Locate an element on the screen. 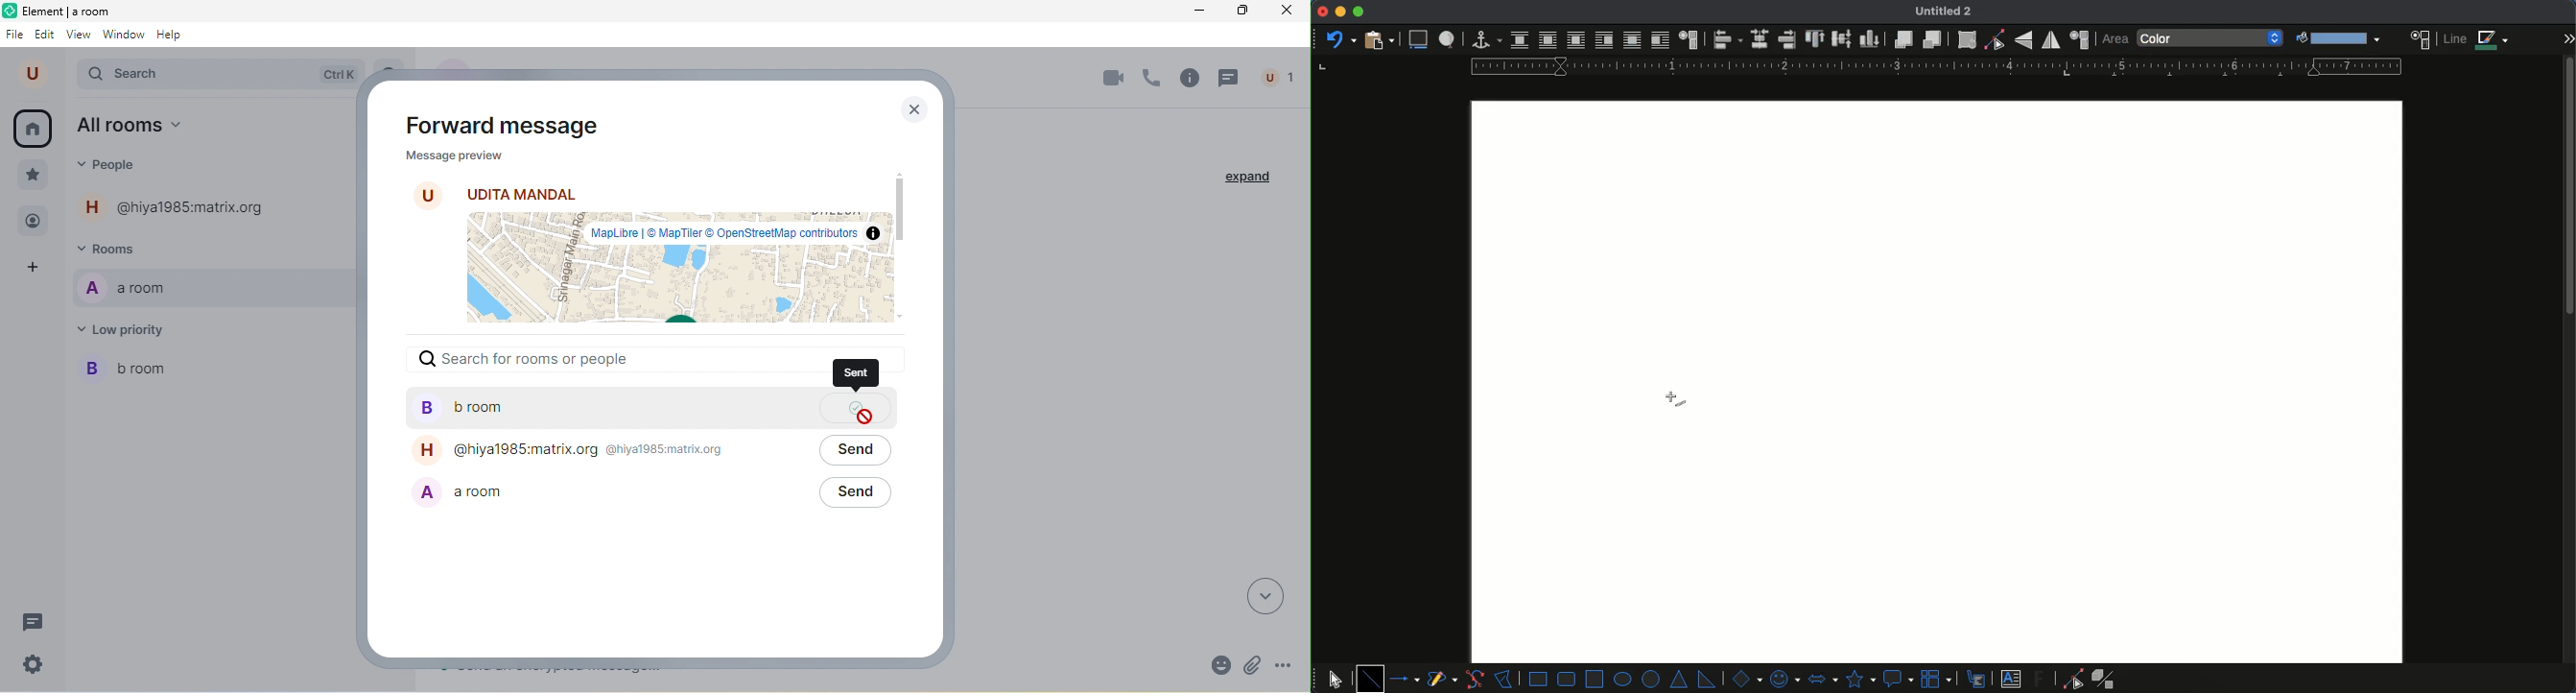  sent is located at coordinates (855, 373).